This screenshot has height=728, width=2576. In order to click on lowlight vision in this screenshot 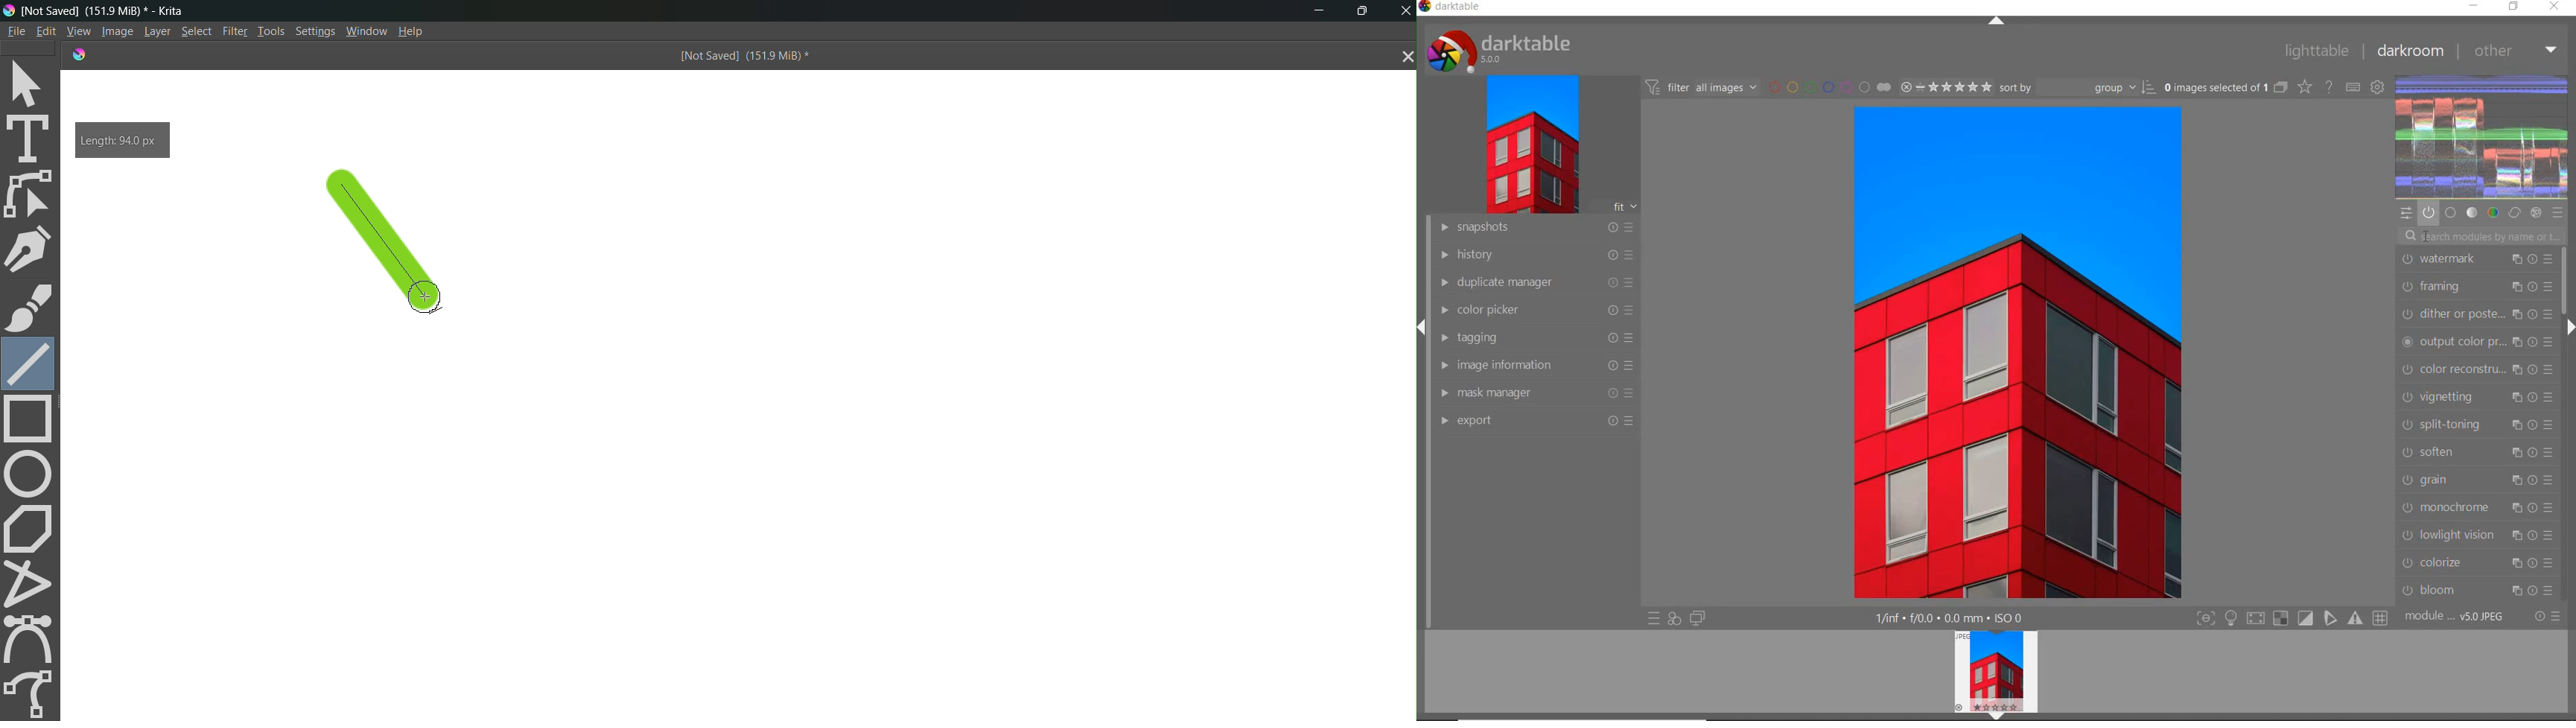, I will do `click(2478, 535)`.